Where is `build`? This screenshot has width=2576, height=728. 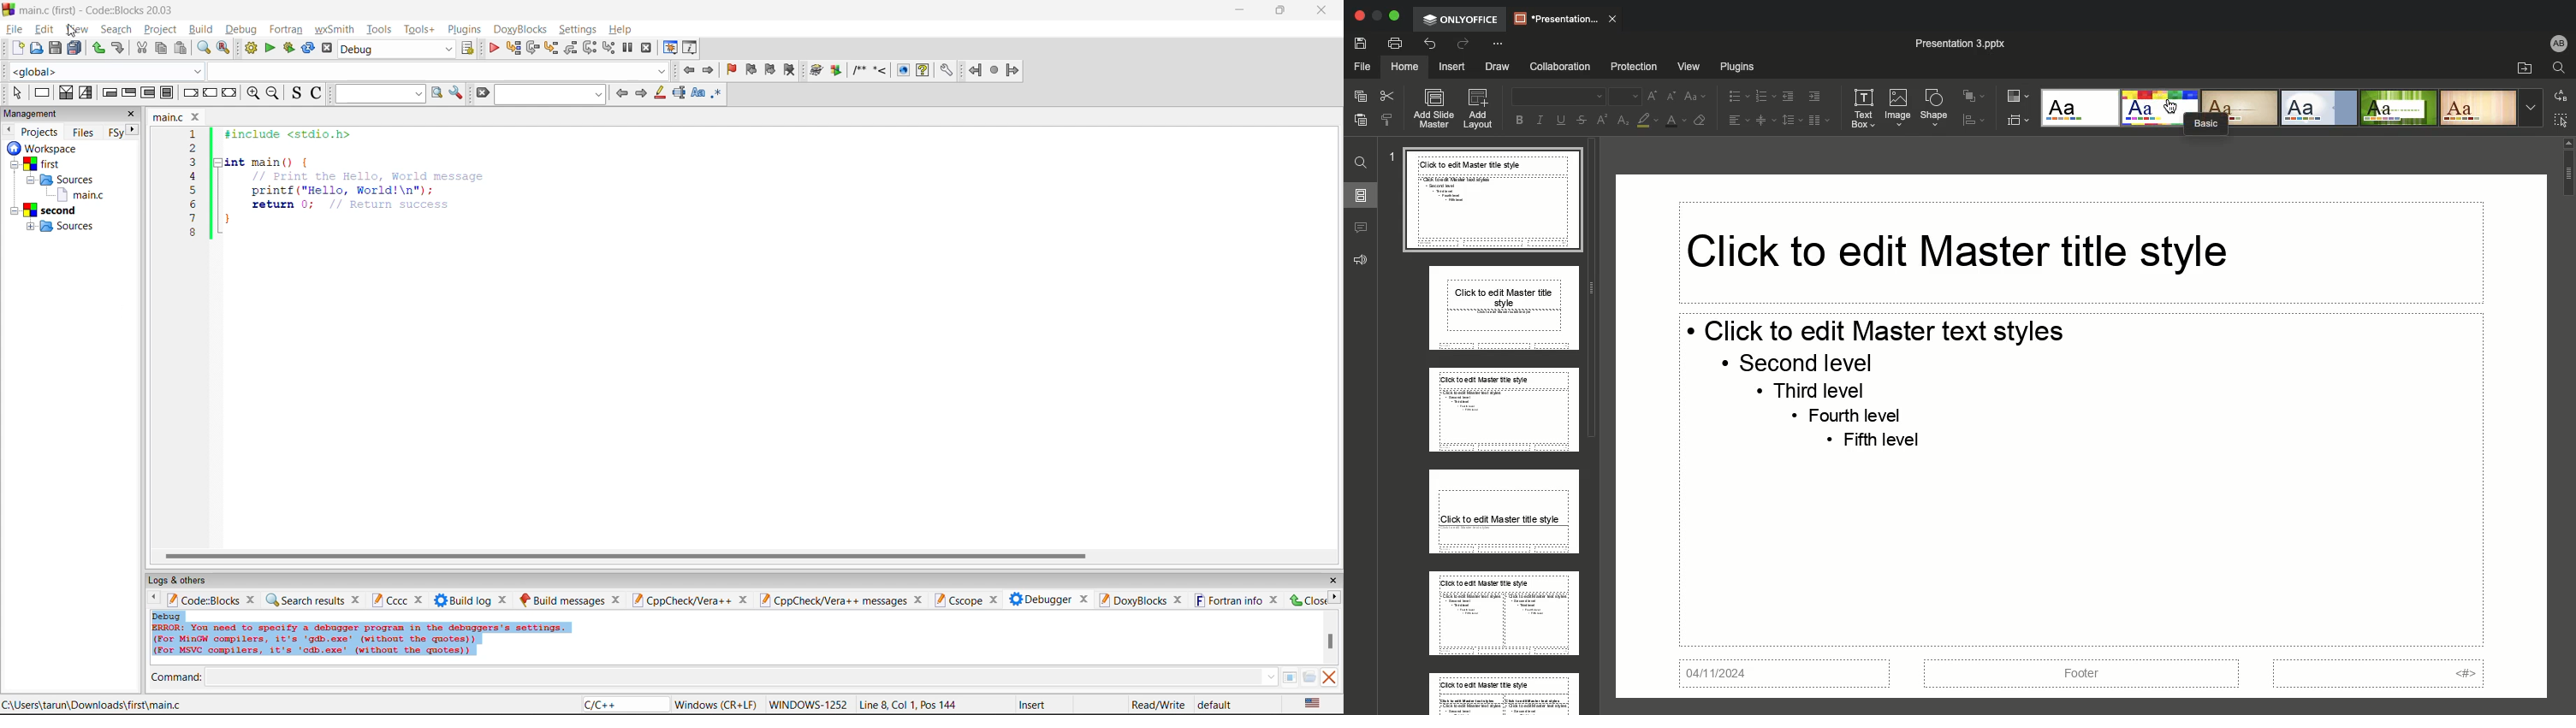 build is located at coordinates (251, 50).